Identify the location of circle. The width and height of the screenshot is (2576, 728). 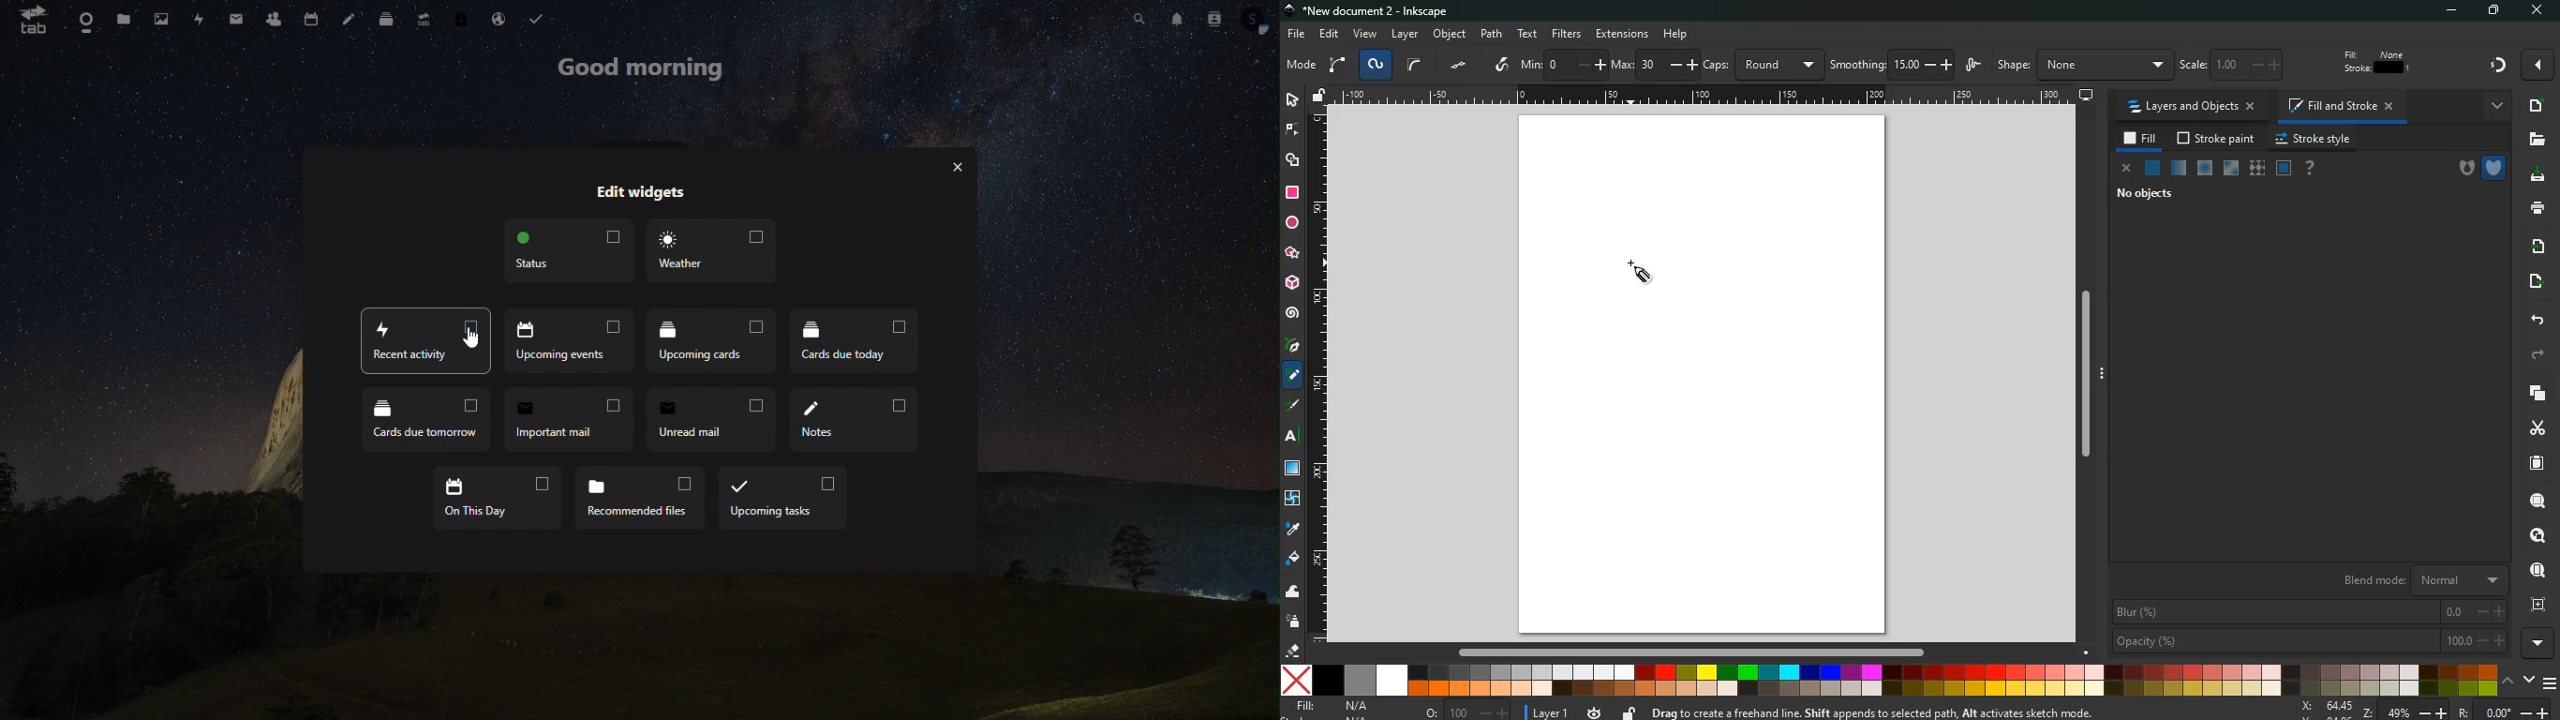
(1291, 224).